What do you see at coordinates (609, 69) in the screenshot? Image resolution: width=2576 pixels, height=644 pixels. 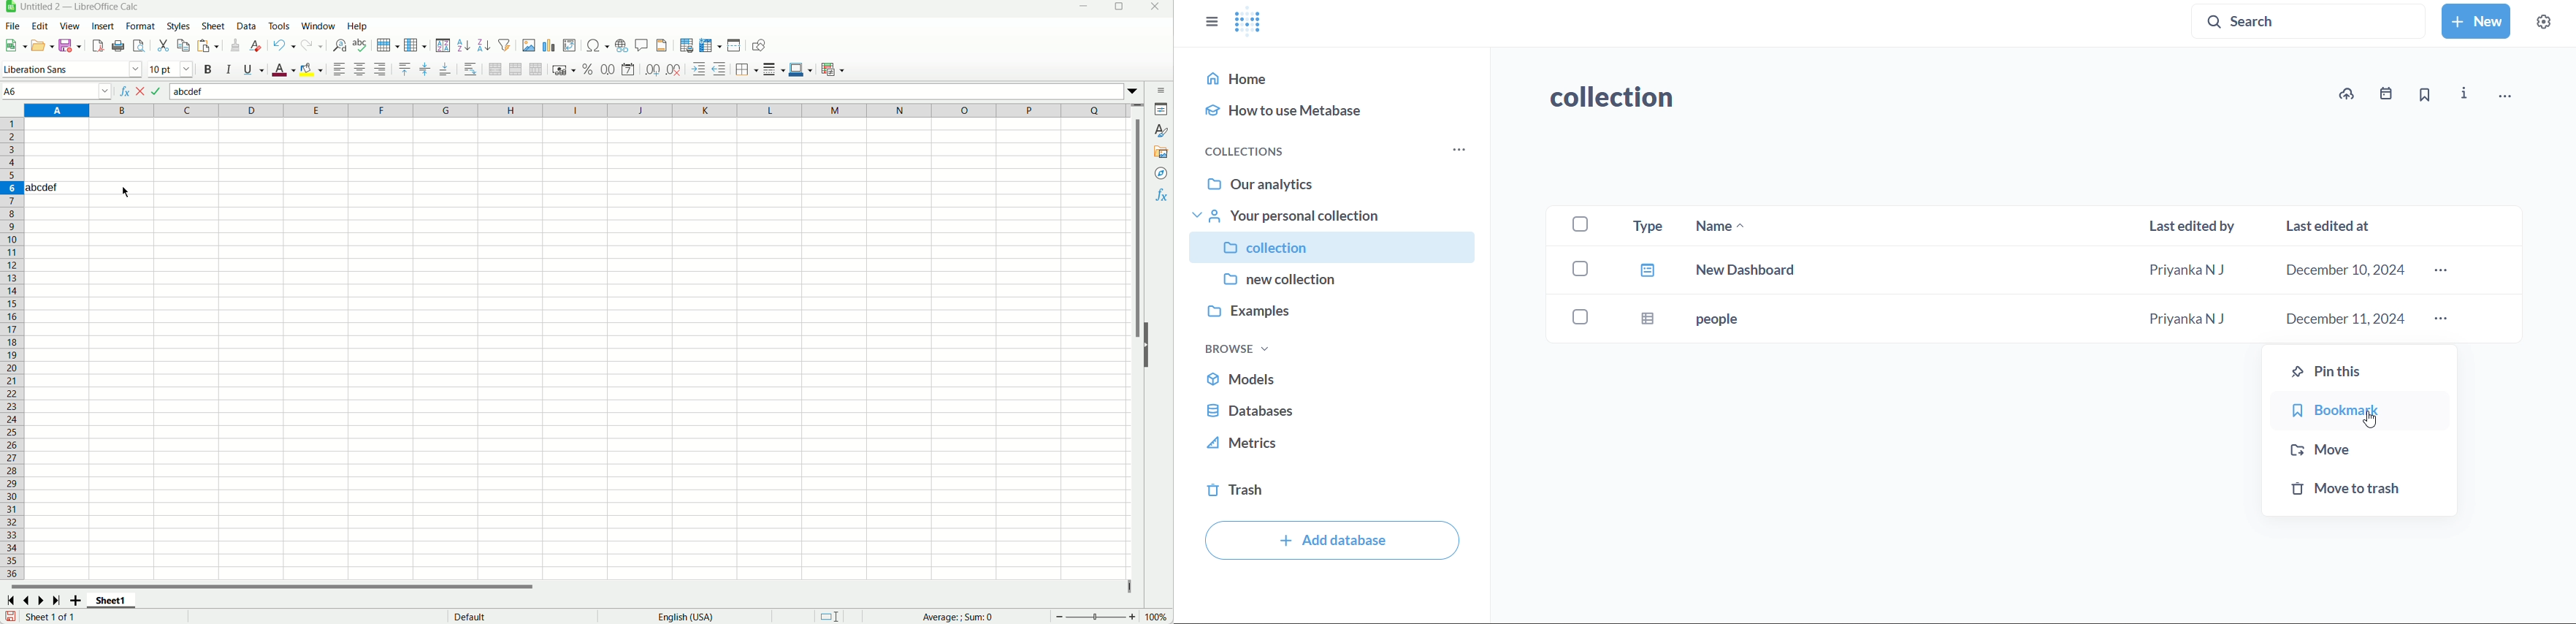 I see `format as number` at bounding box center [609, 69].